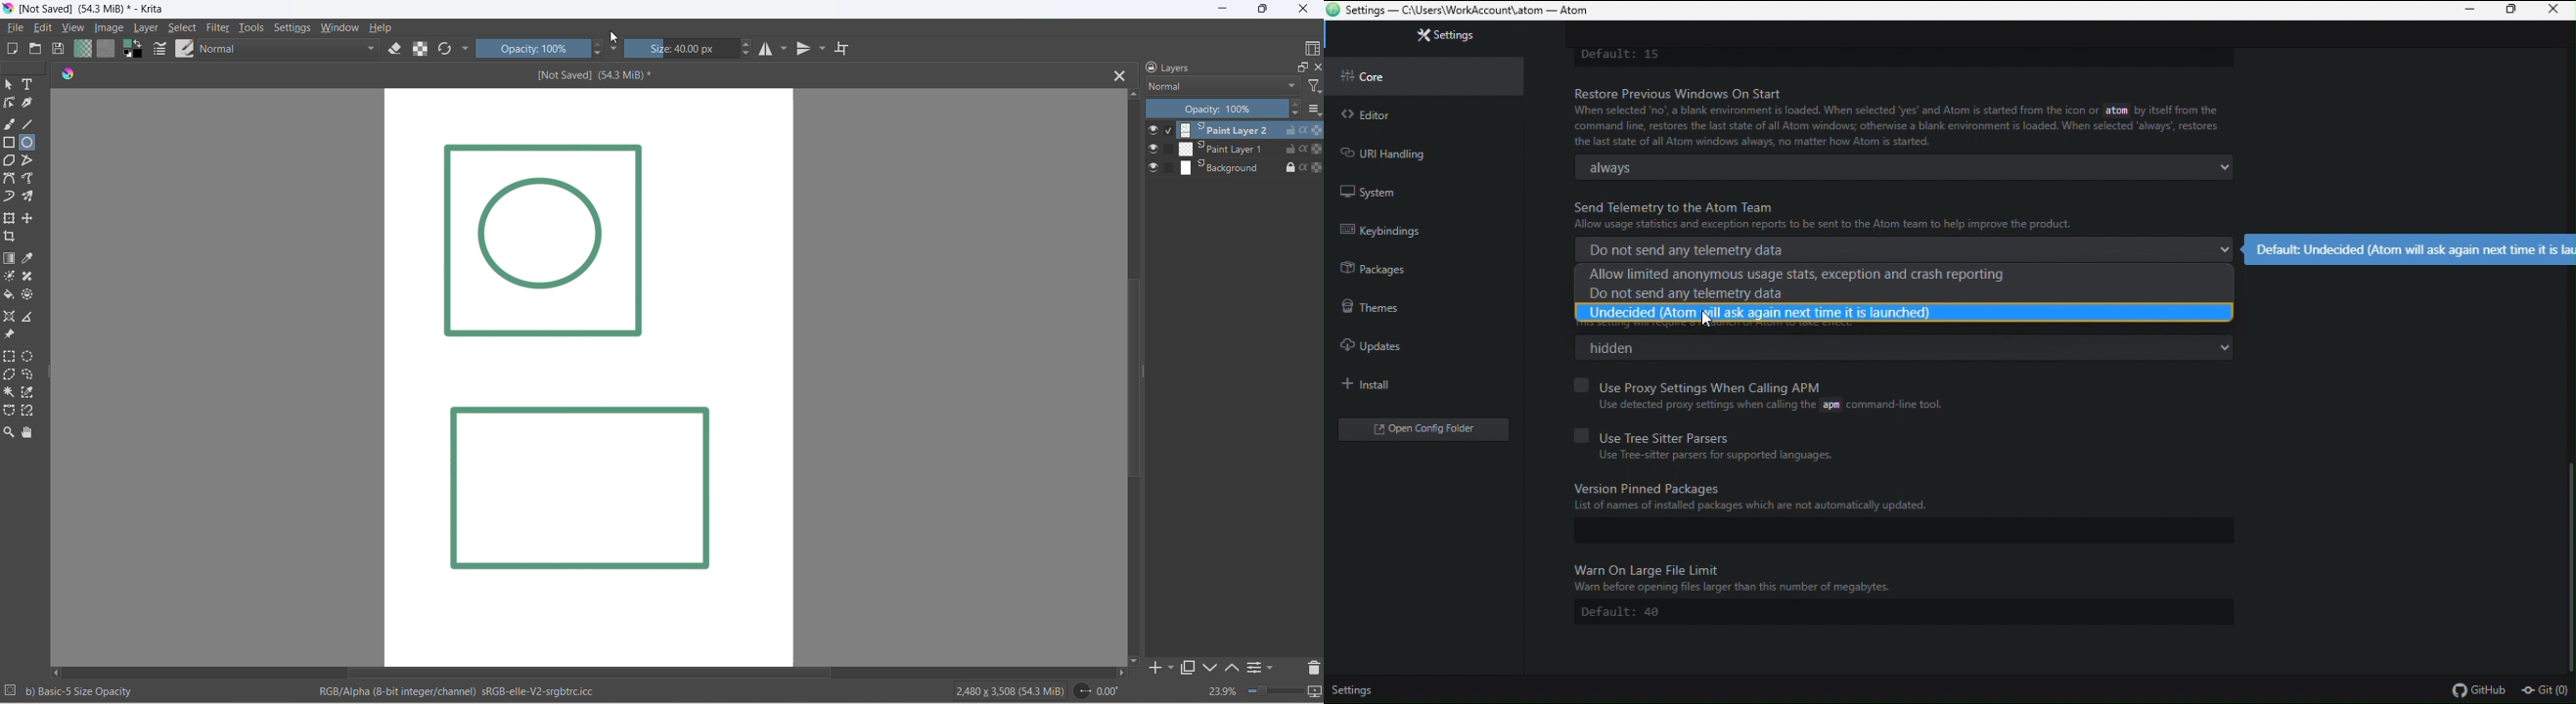  Describe the element at coordinates (63, 77) in the screenshot. I see `icon` at that location.